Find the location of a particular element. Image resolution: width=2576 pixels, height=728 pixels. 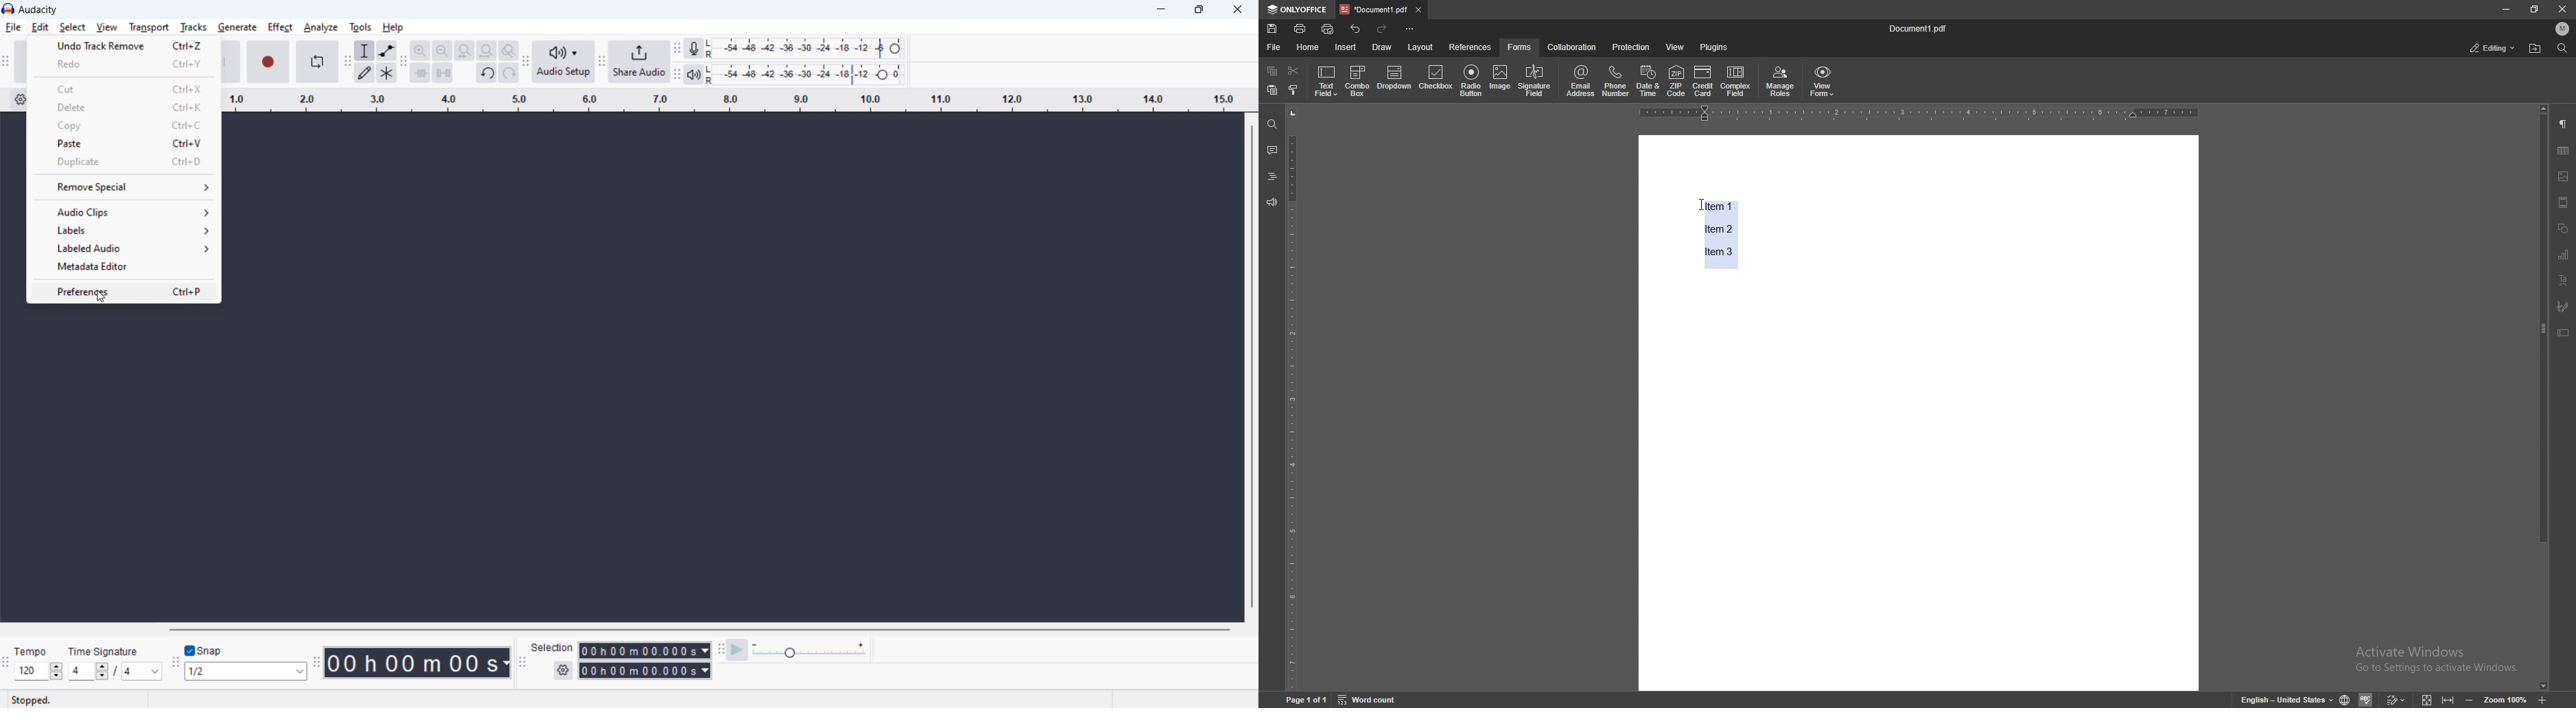

select is located at coordinates (73, 28).